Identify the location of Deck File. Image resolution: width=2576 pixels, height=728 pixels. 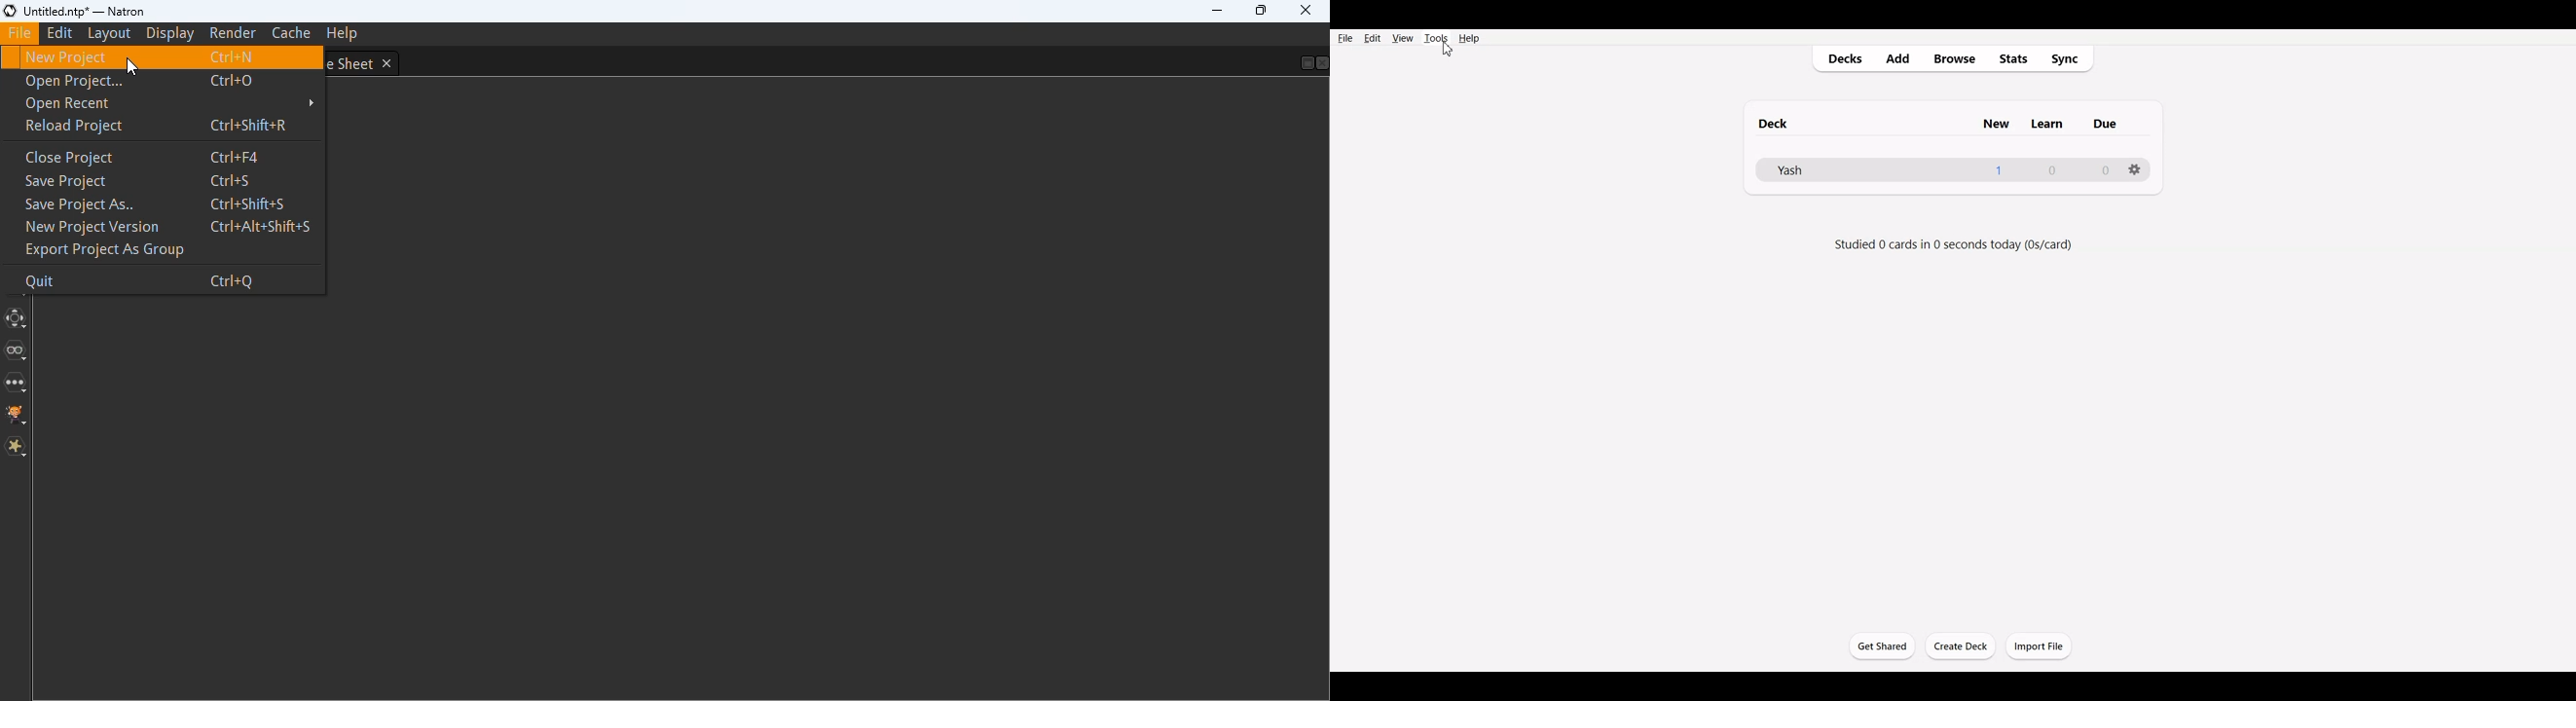
(1821, 169).